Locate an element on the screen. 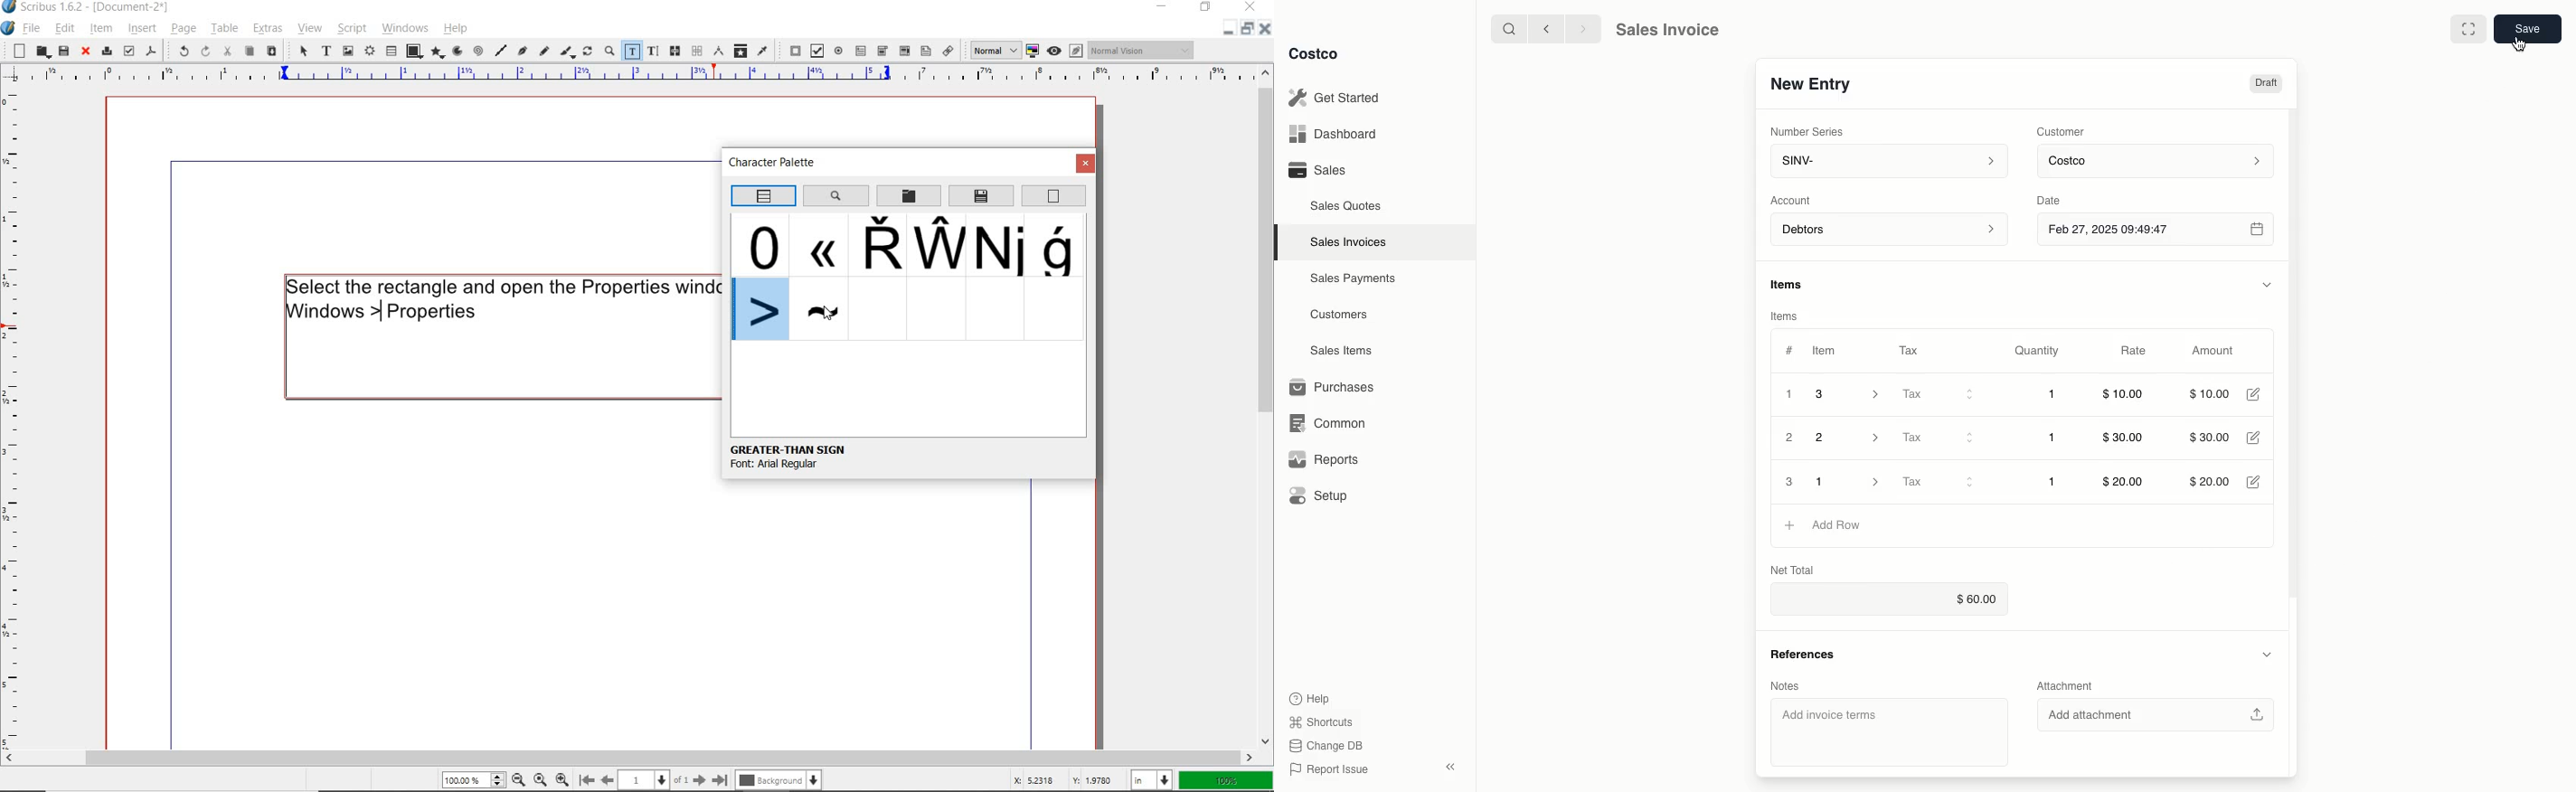 The width and height of the screenshot is (2576, 812). Sales Invoice is located at coordinates (1666, 30).